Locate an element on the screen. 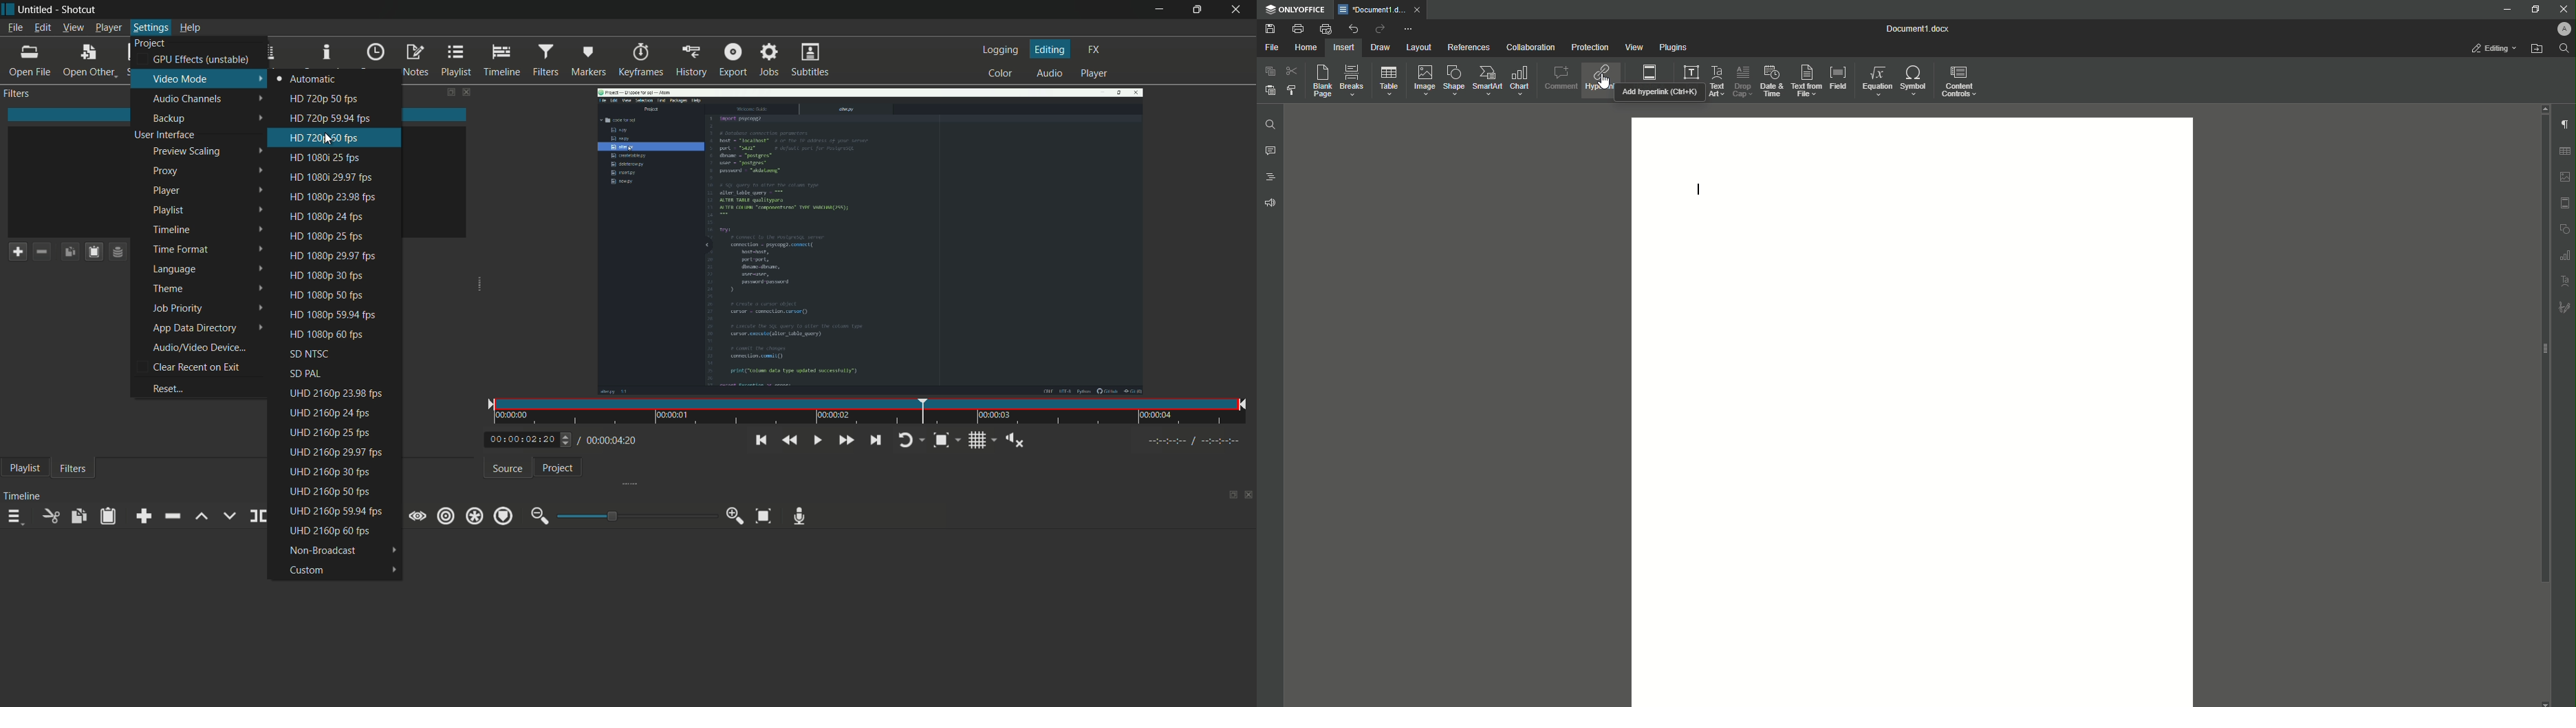  Insert is located at coordinates (1345, 47).